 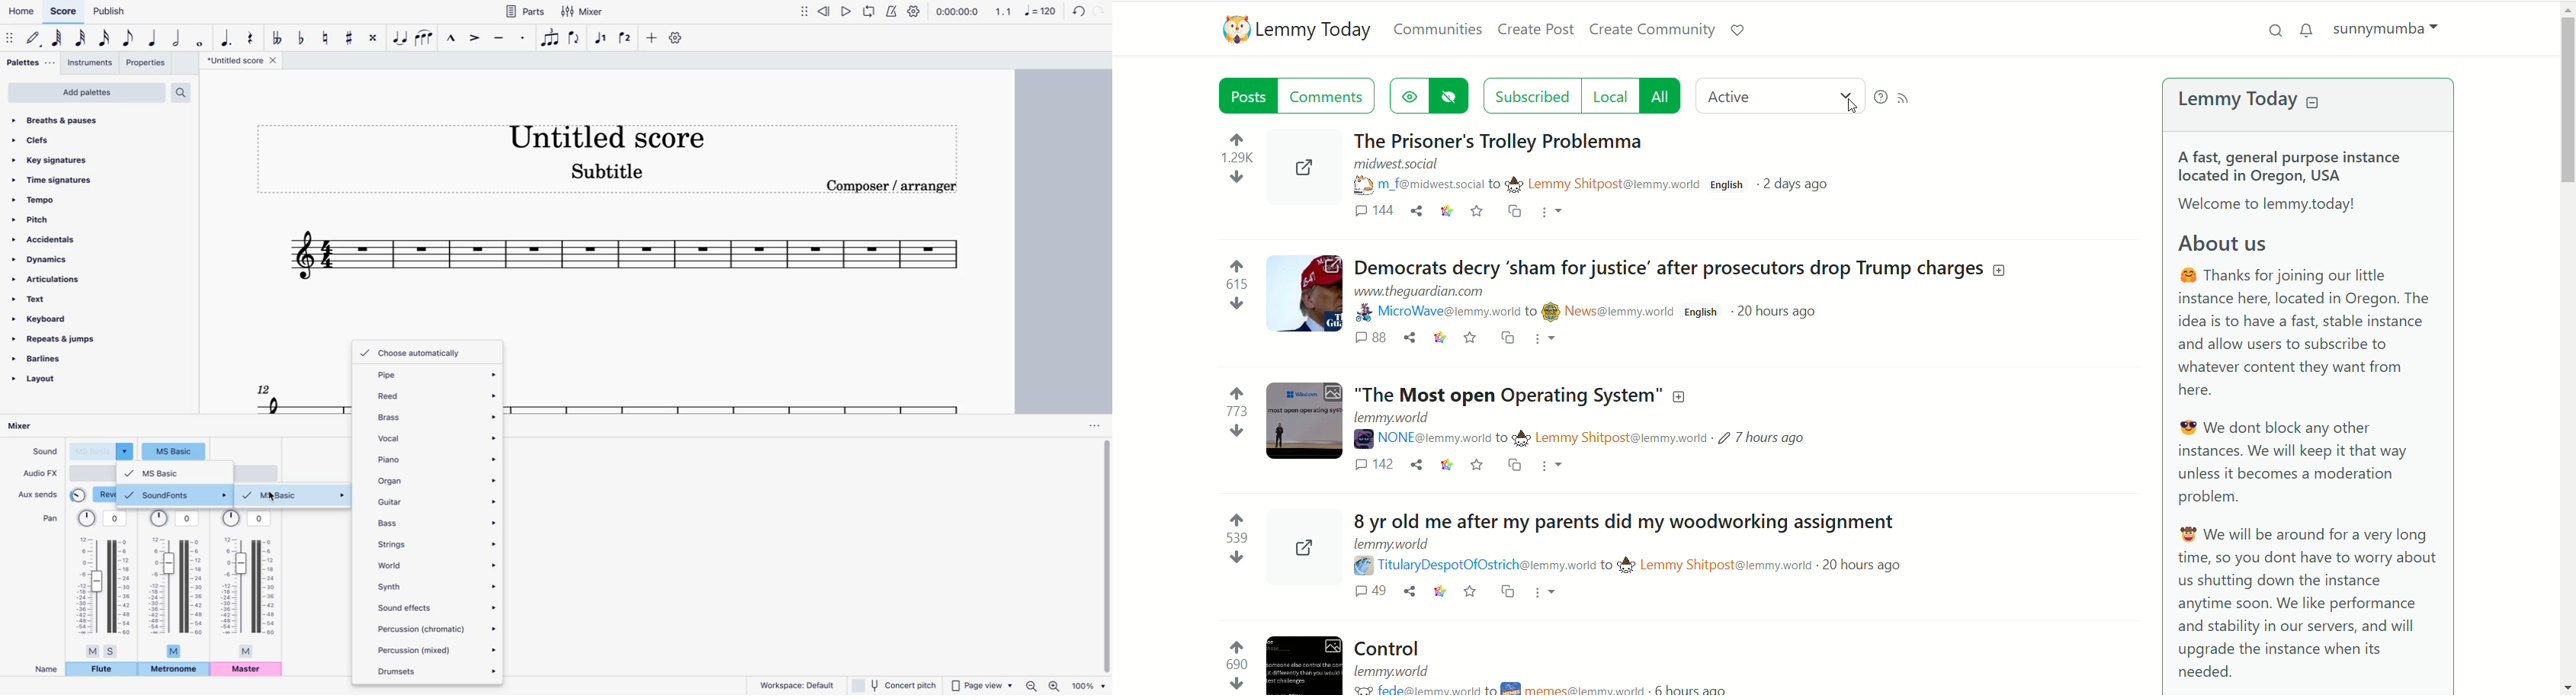 What do you see at coordinates (177, 39) in the screenshot?
I see `half note` at bounding box center [177, 39].